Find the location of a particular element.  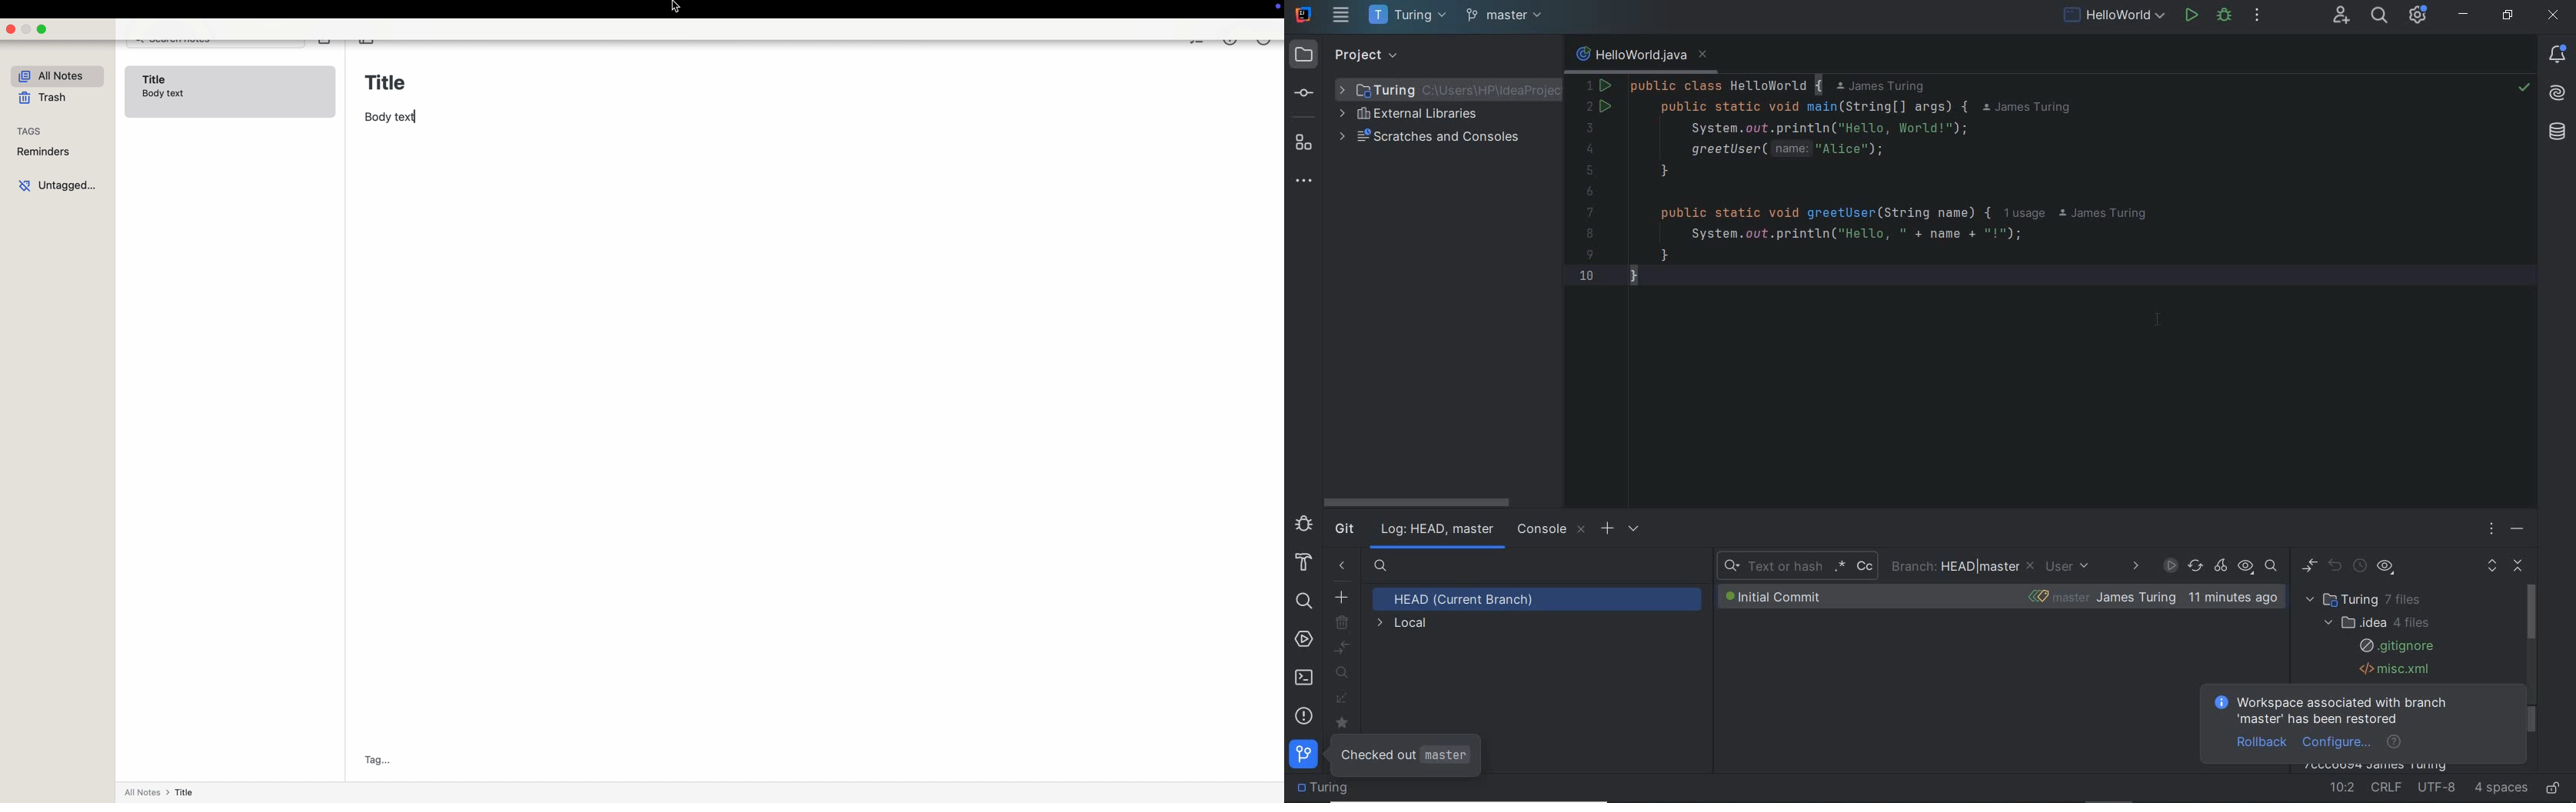

tags is located at coordinates (57, 132).